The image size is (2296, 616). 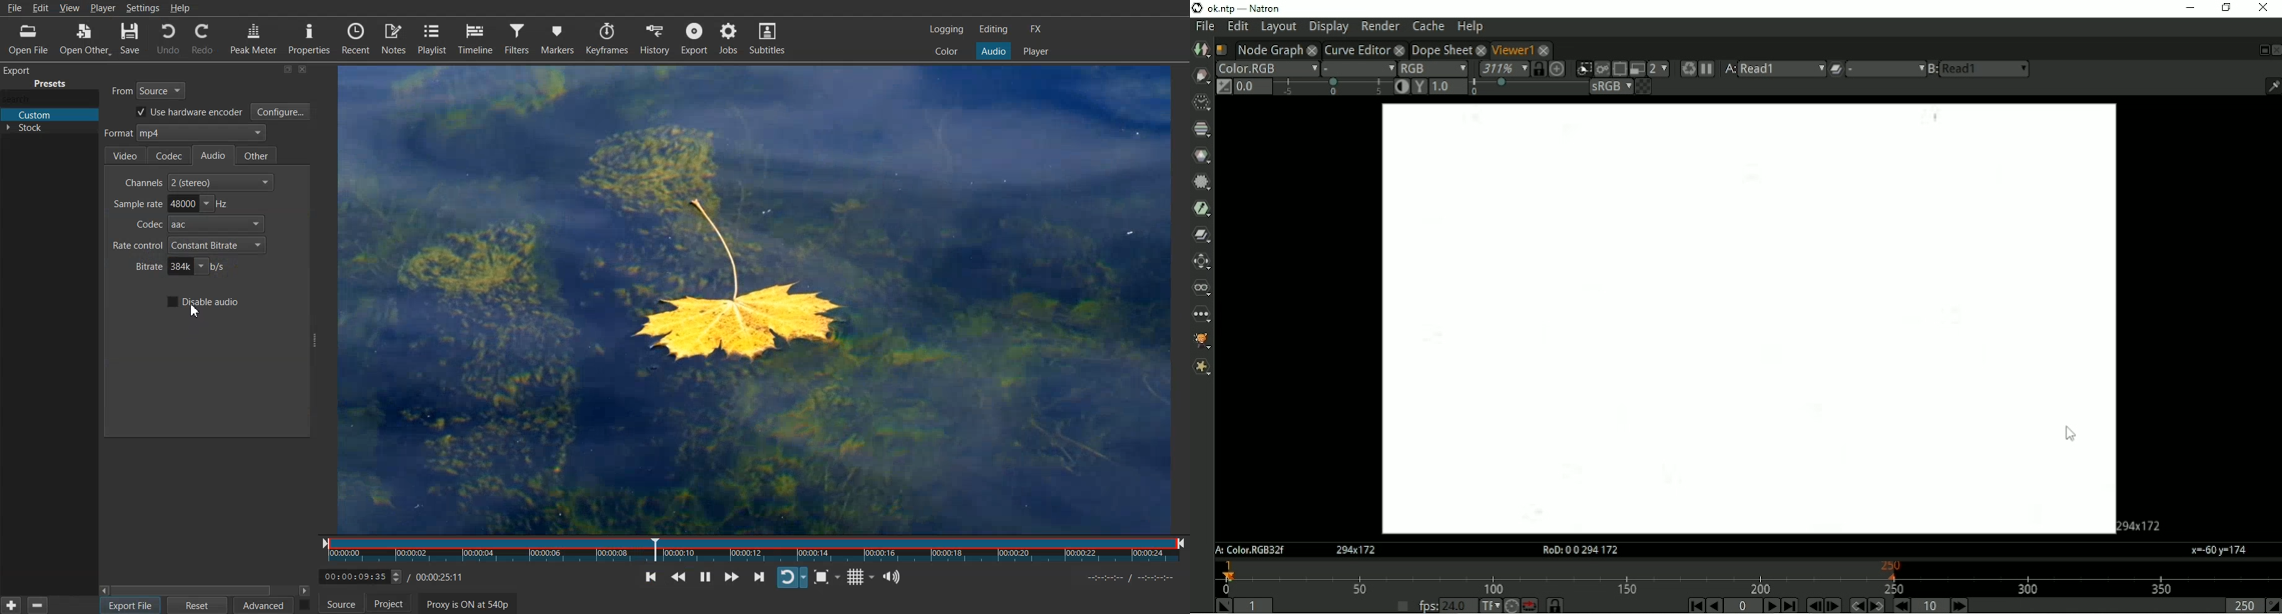 What do you see at coordinates (947, 50) in the screenshot?
I see `Color` at bounding box center [947, 50].